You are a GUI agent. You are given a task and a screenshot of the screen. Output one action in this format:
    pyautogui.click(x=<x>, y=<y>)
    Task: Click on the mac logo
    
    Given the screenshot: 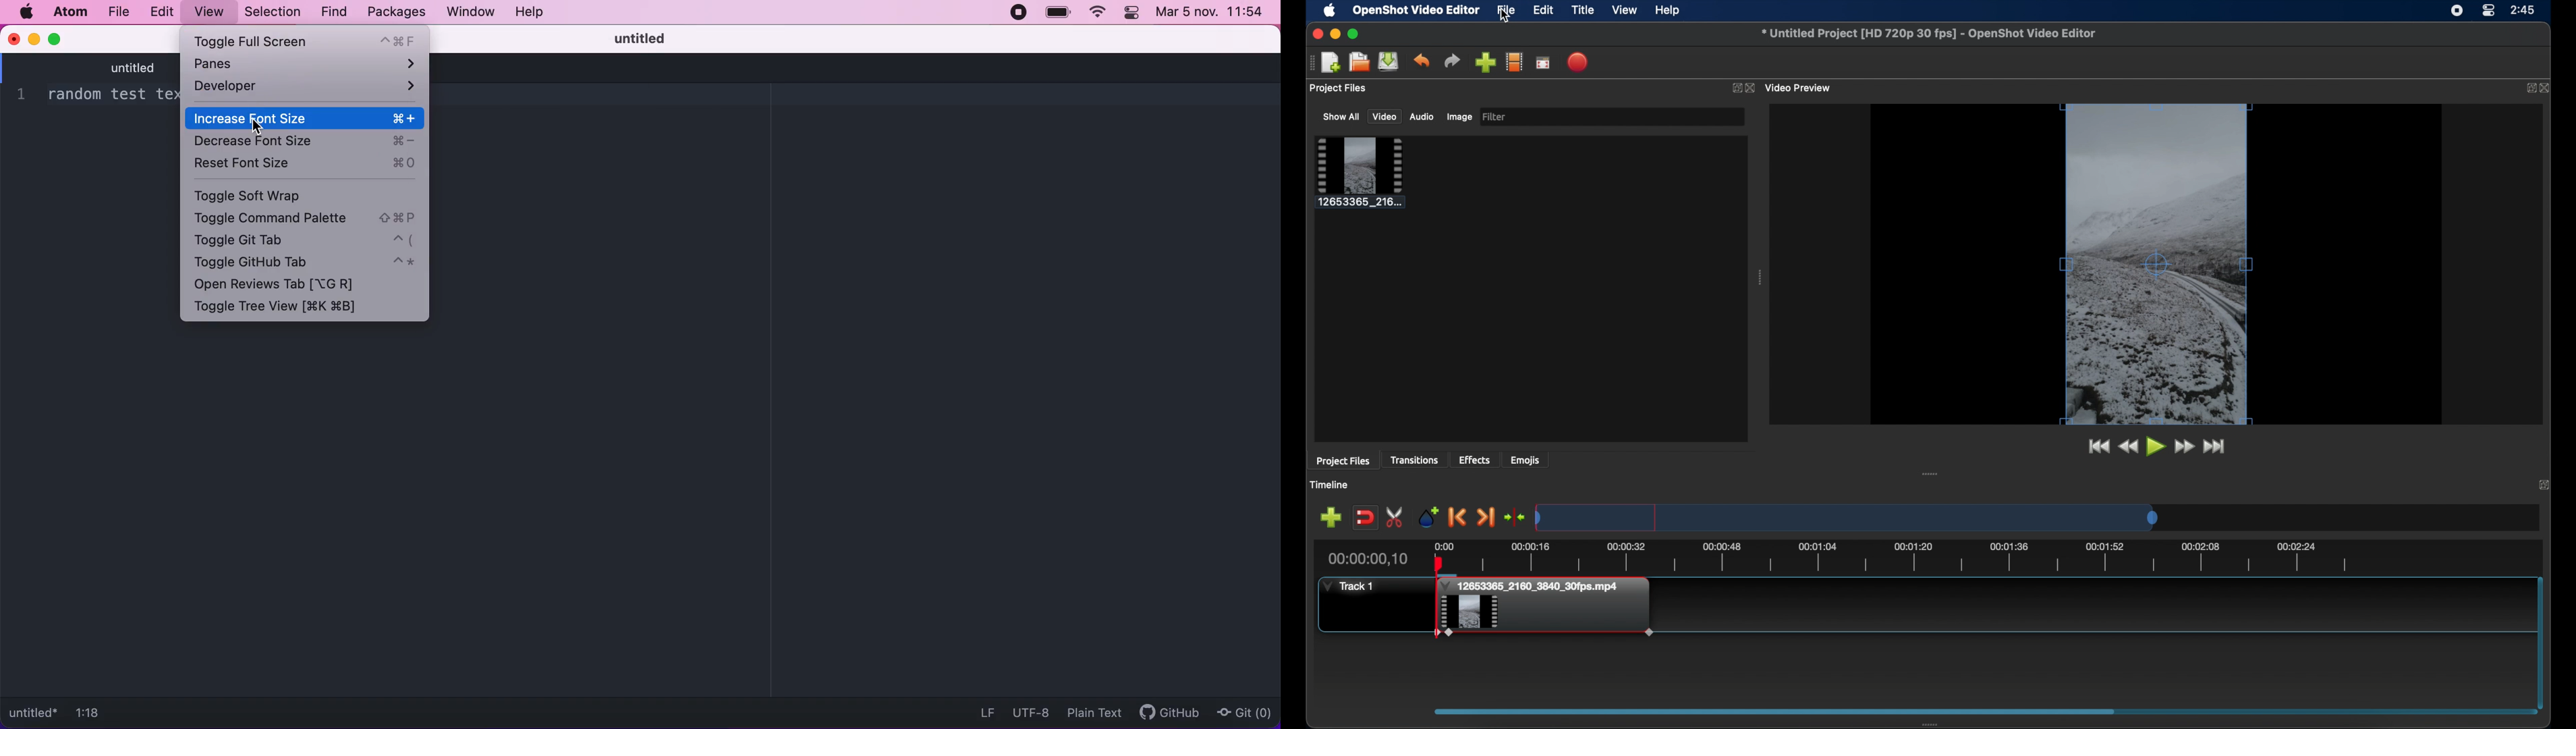 What is the action you would take?
    pyautogui.click(x=26, y=13)
    